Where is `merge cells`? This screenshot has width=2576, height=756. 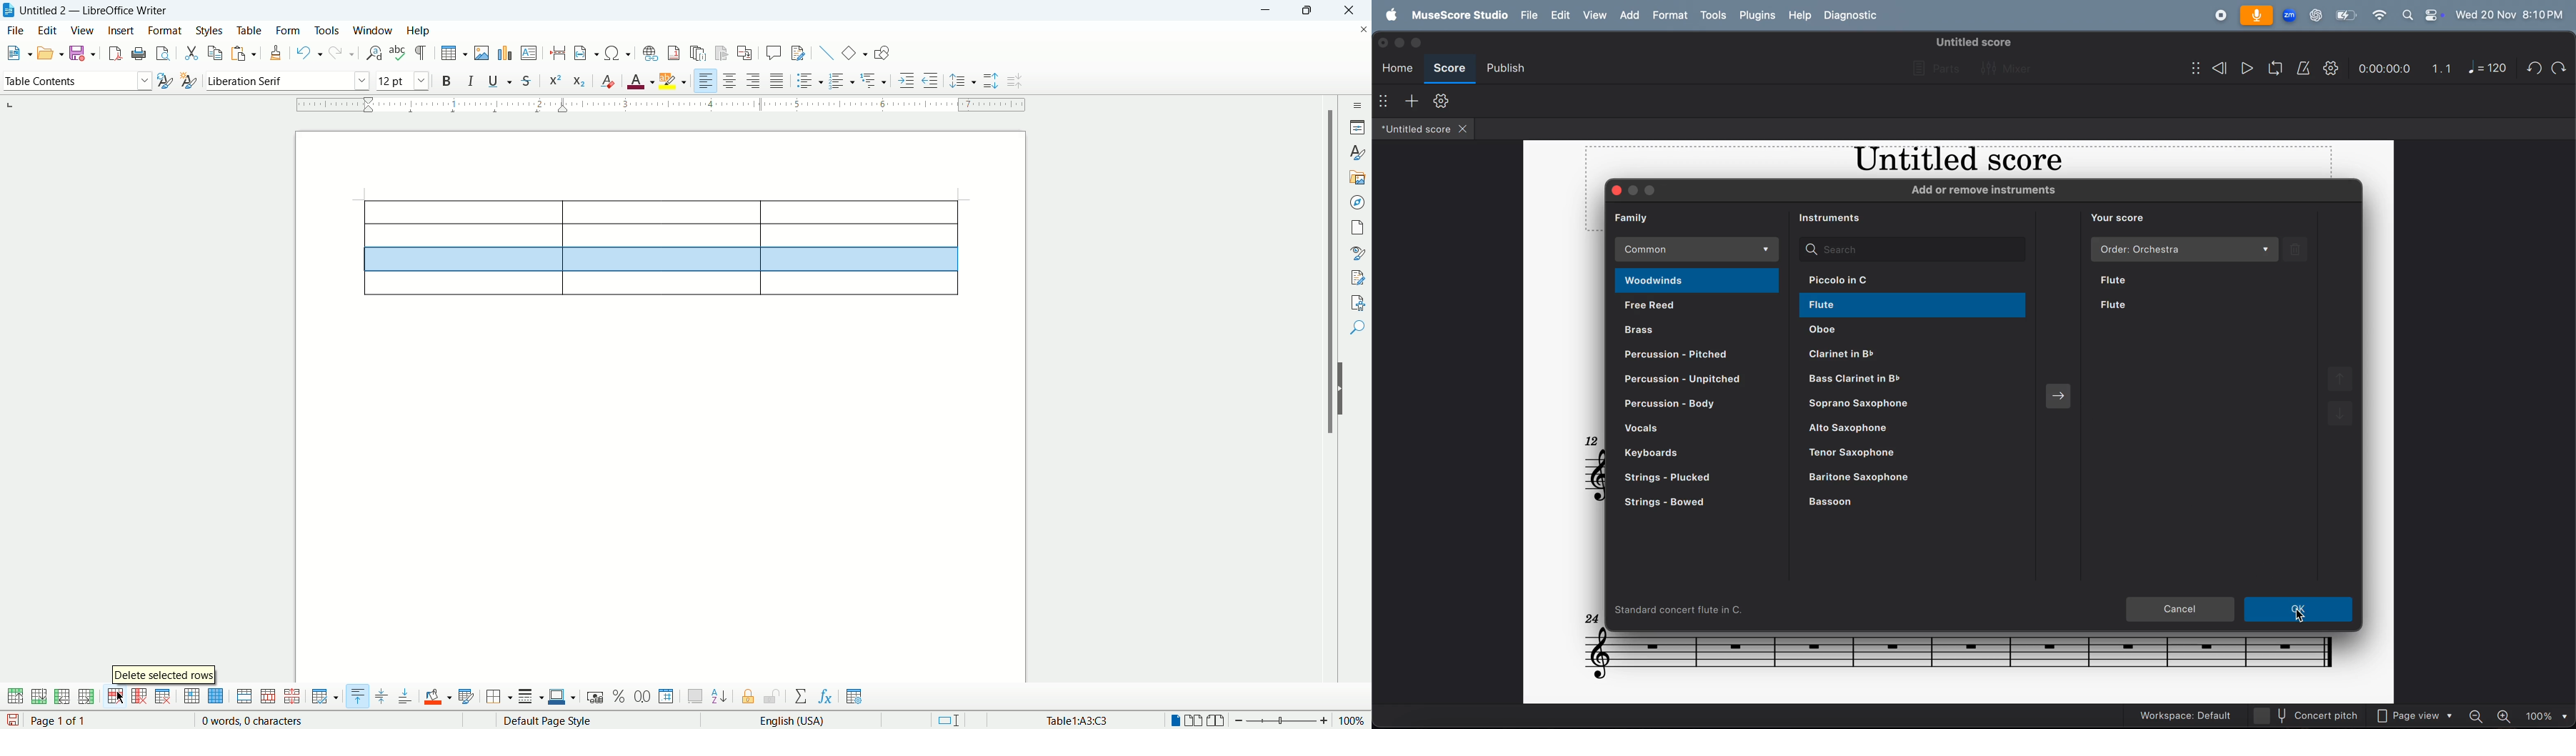
merge cells is located at coordinates (245, 698).